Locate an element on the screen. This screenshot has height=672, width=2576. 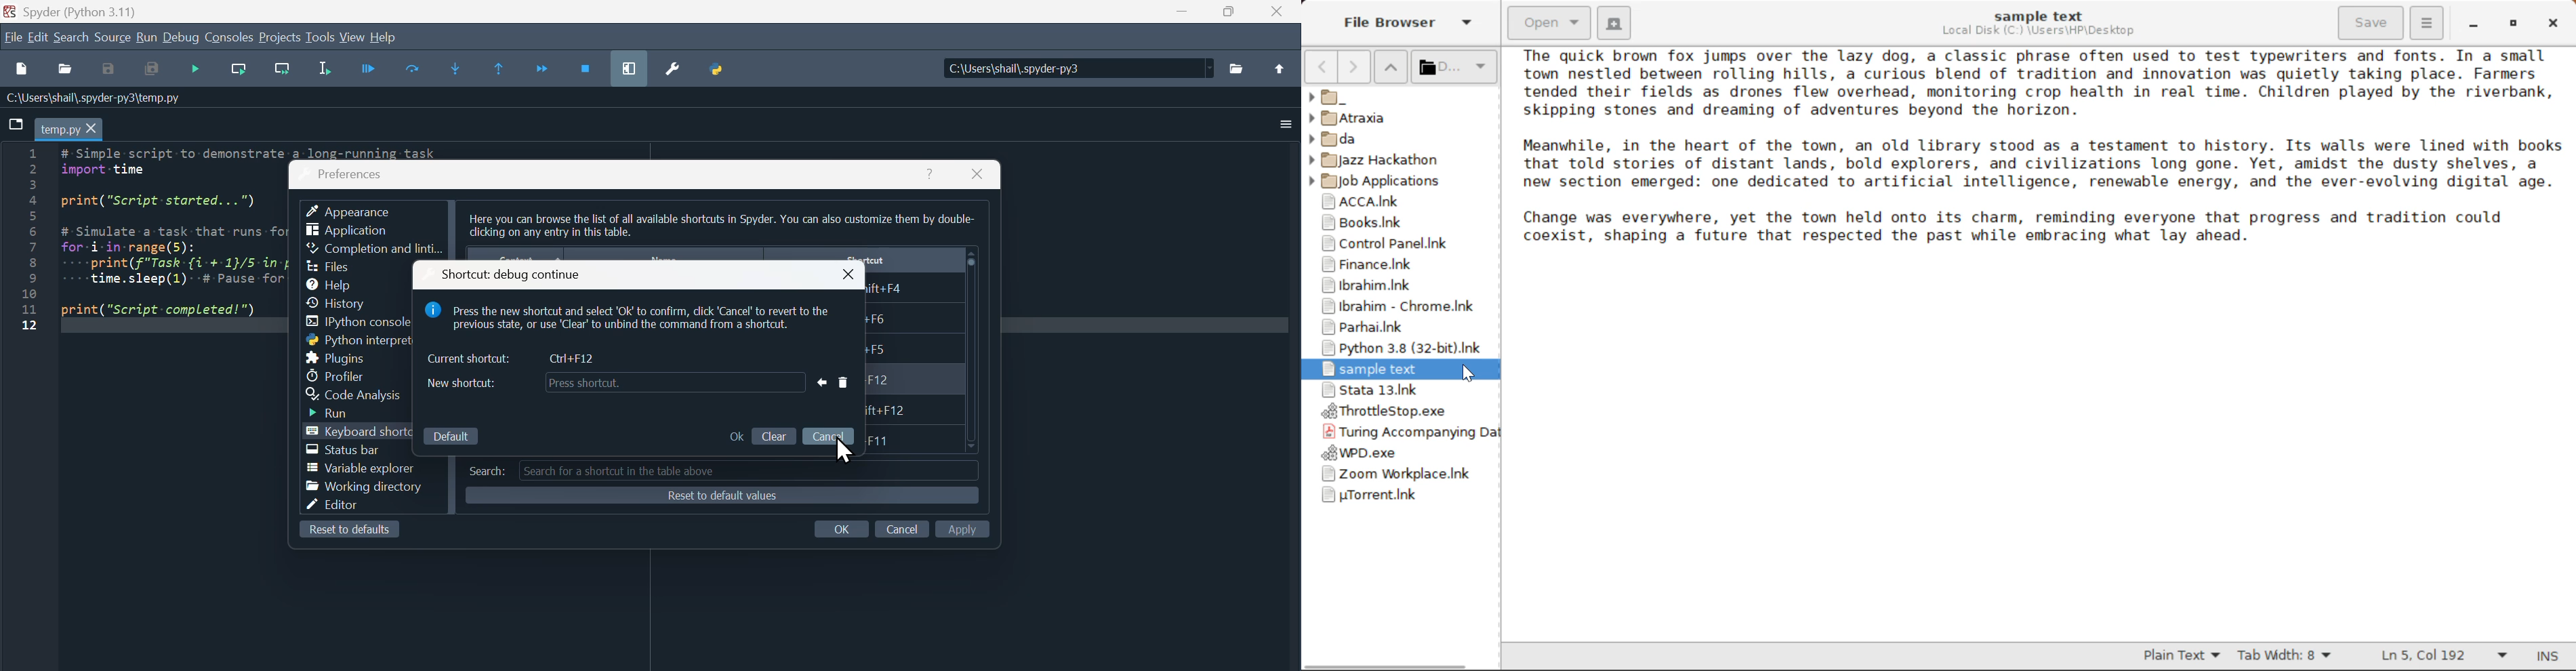
help is located at coordinates (394, 37).